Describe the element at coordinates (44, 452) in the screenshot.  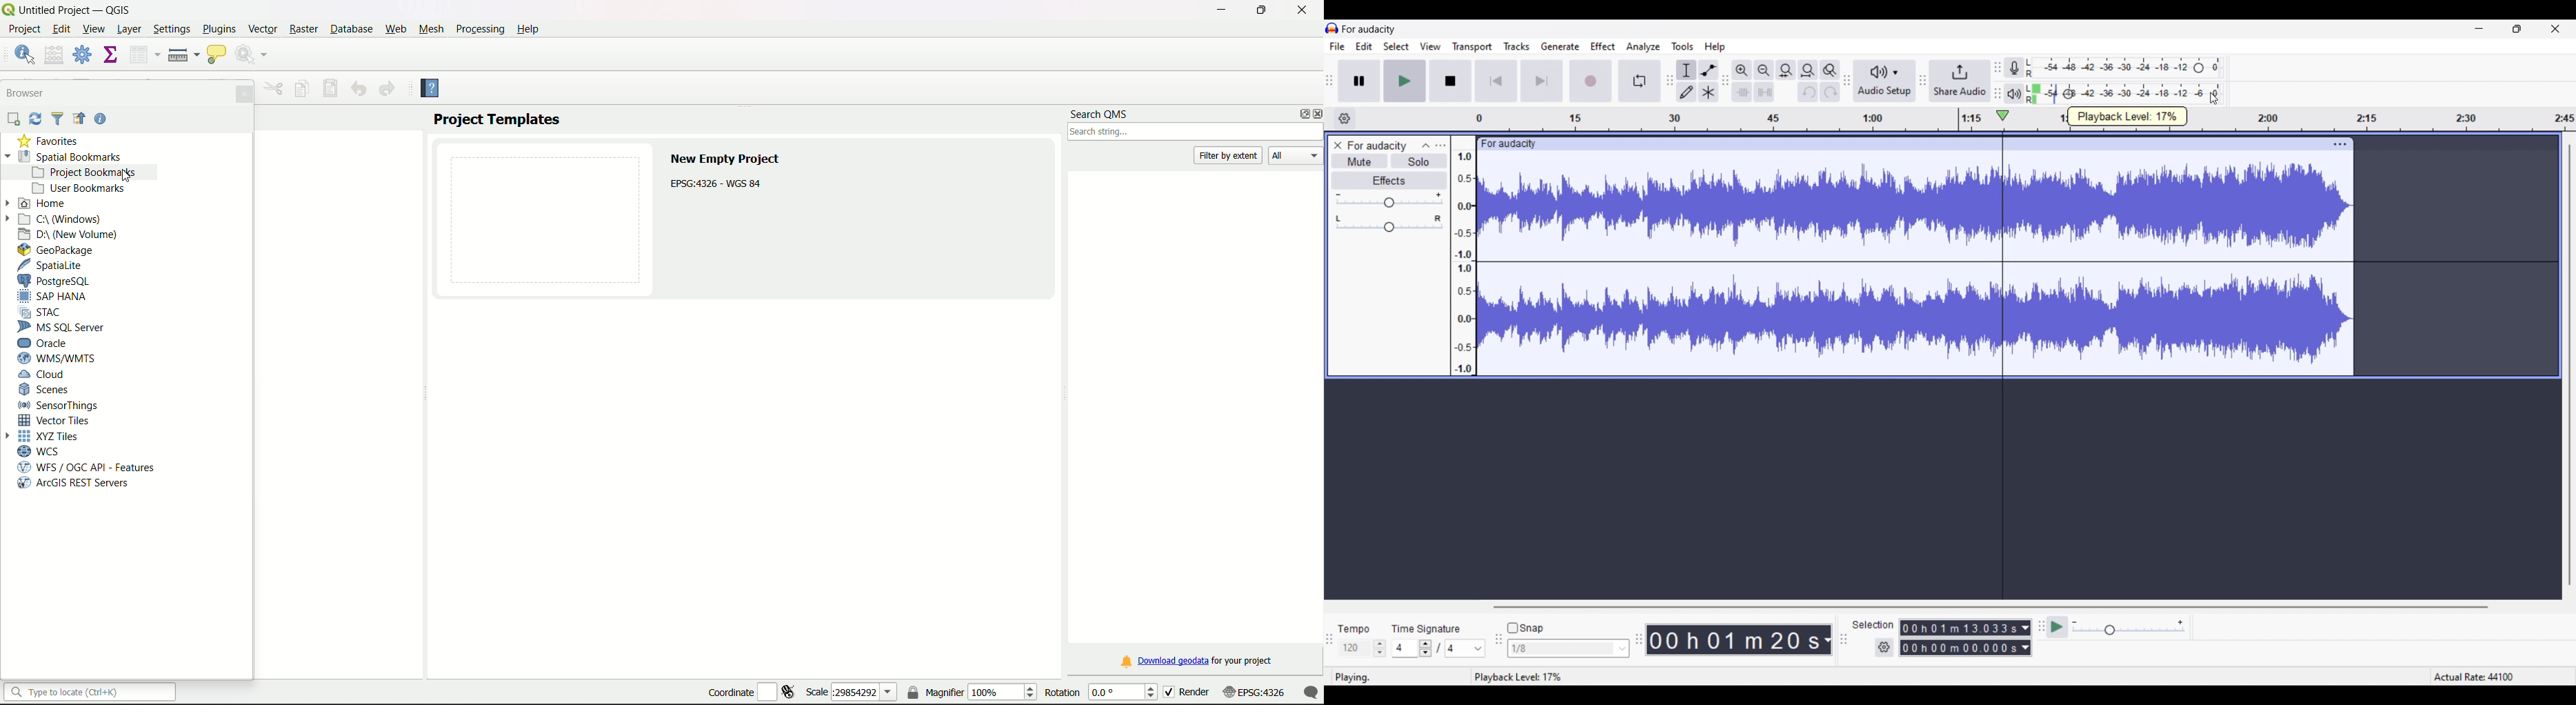
I see `WCS` at that location.